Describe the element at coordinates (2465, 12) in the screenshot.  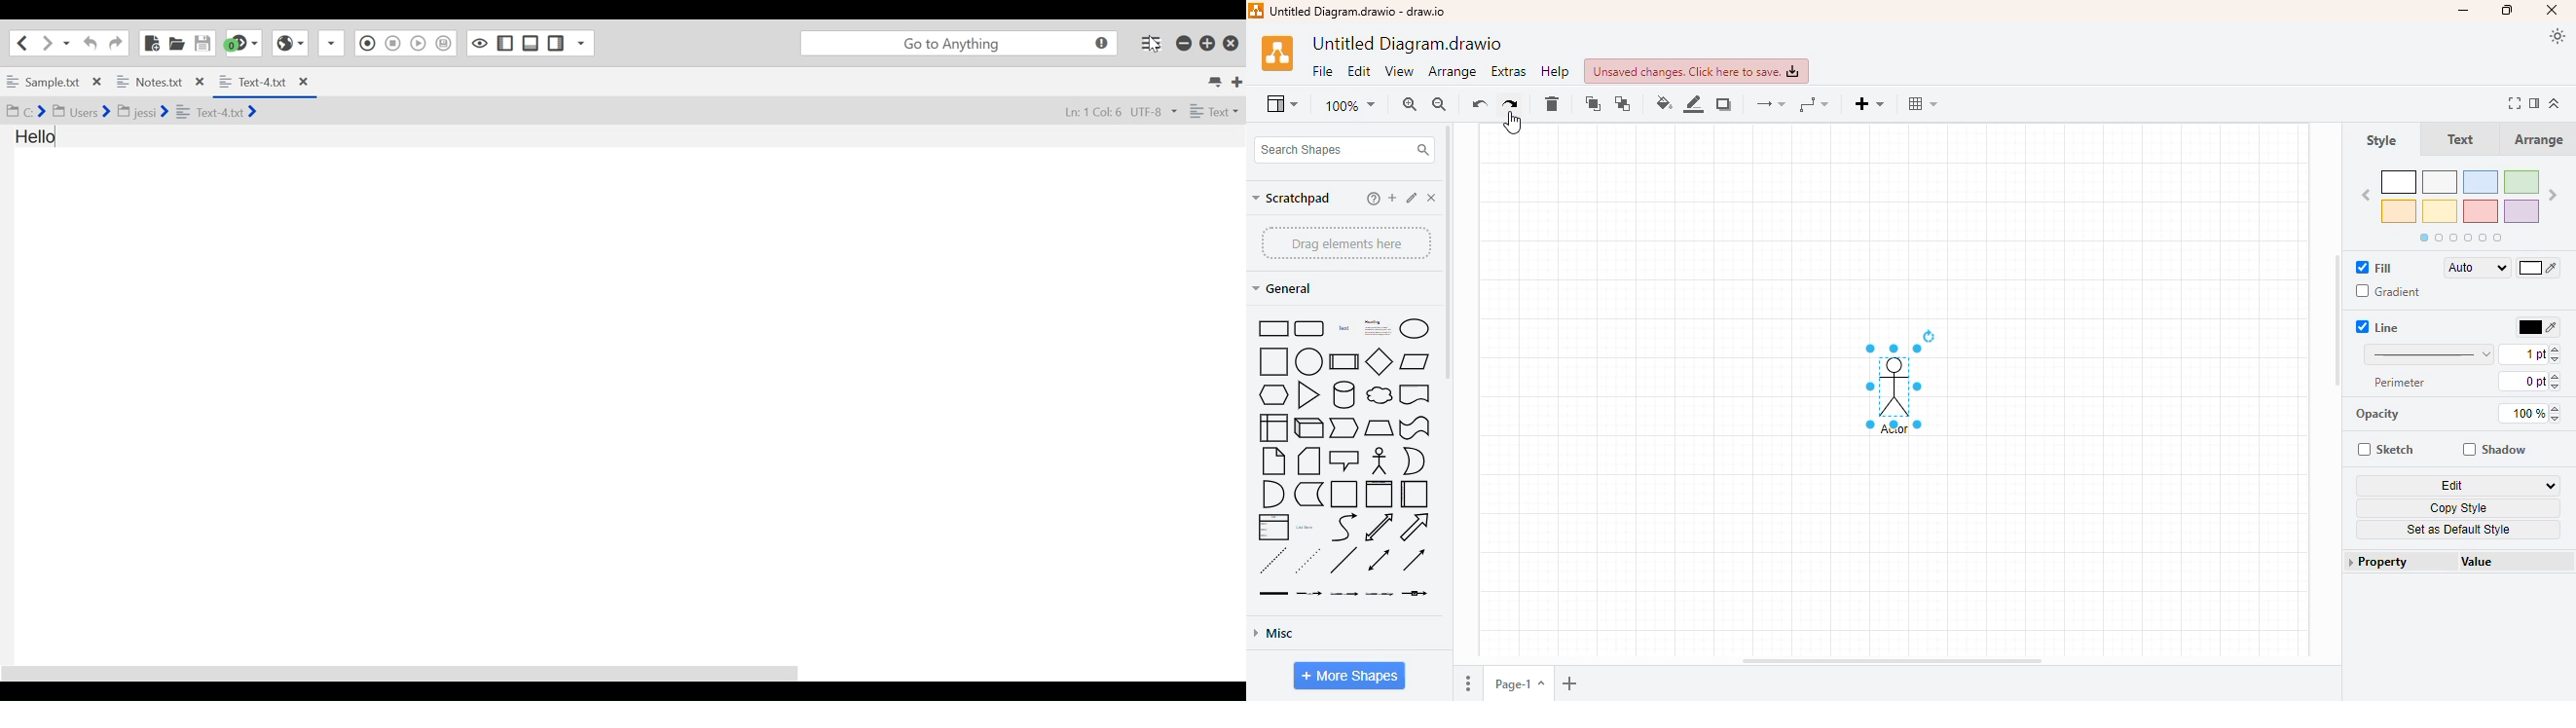
I see `minimize` at that location.